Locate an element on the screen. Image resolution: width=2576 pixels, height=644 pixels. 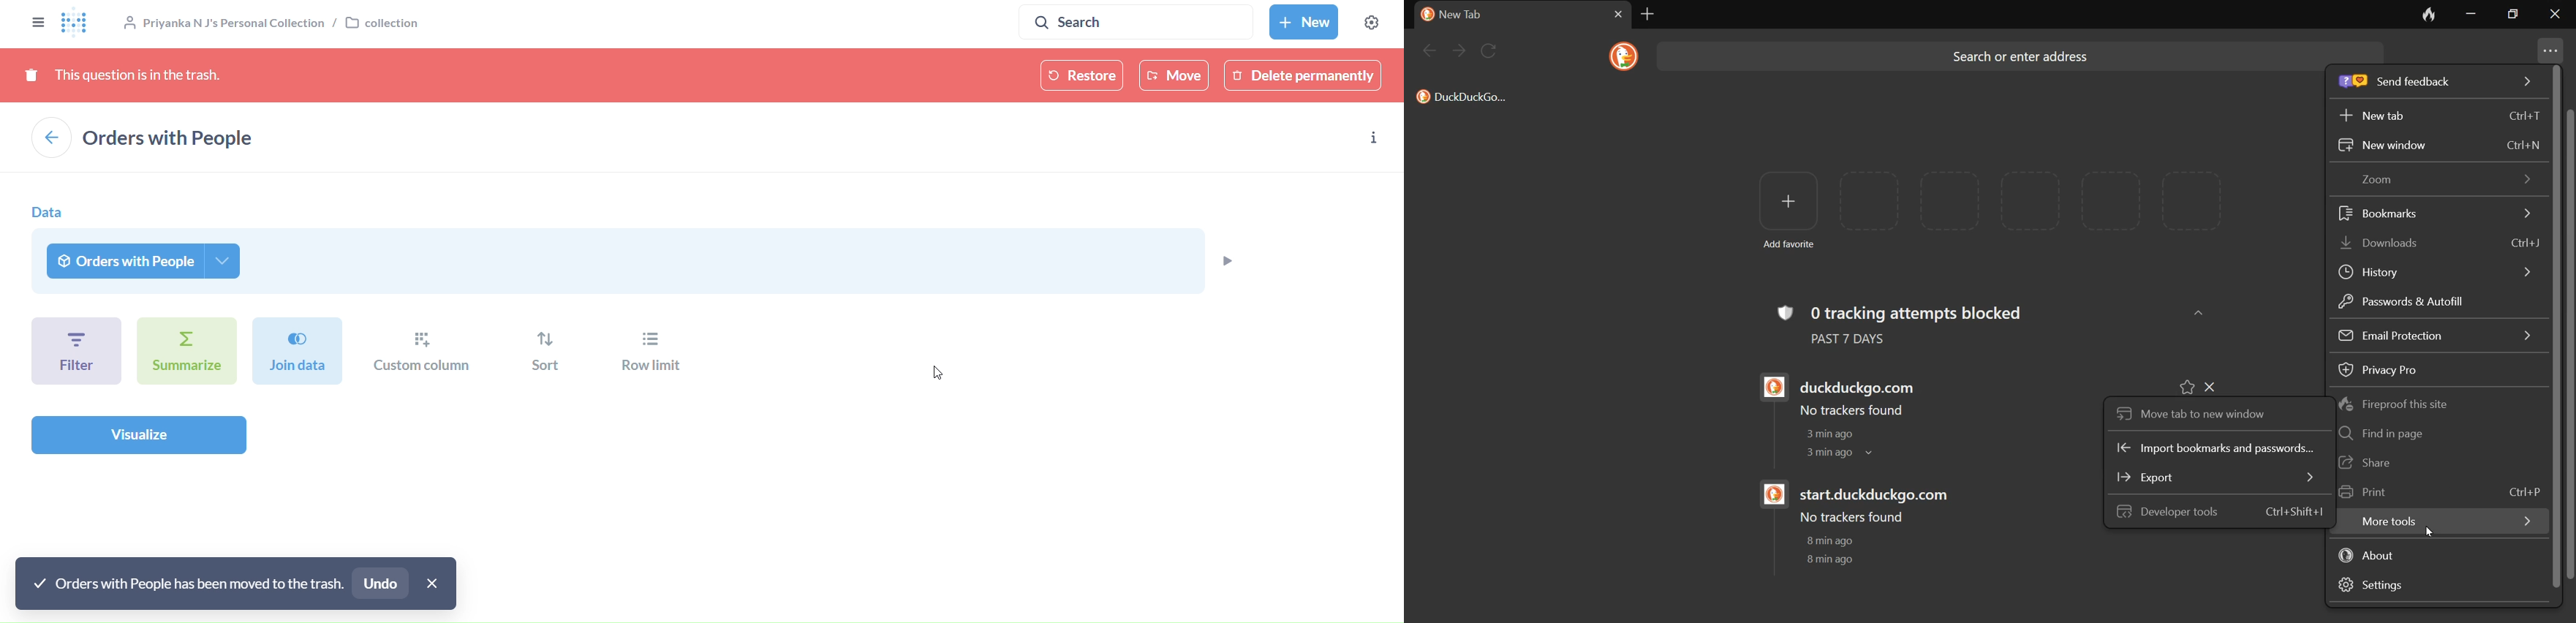
start.duckduckgo.com is located at coordinates (1882, 494).